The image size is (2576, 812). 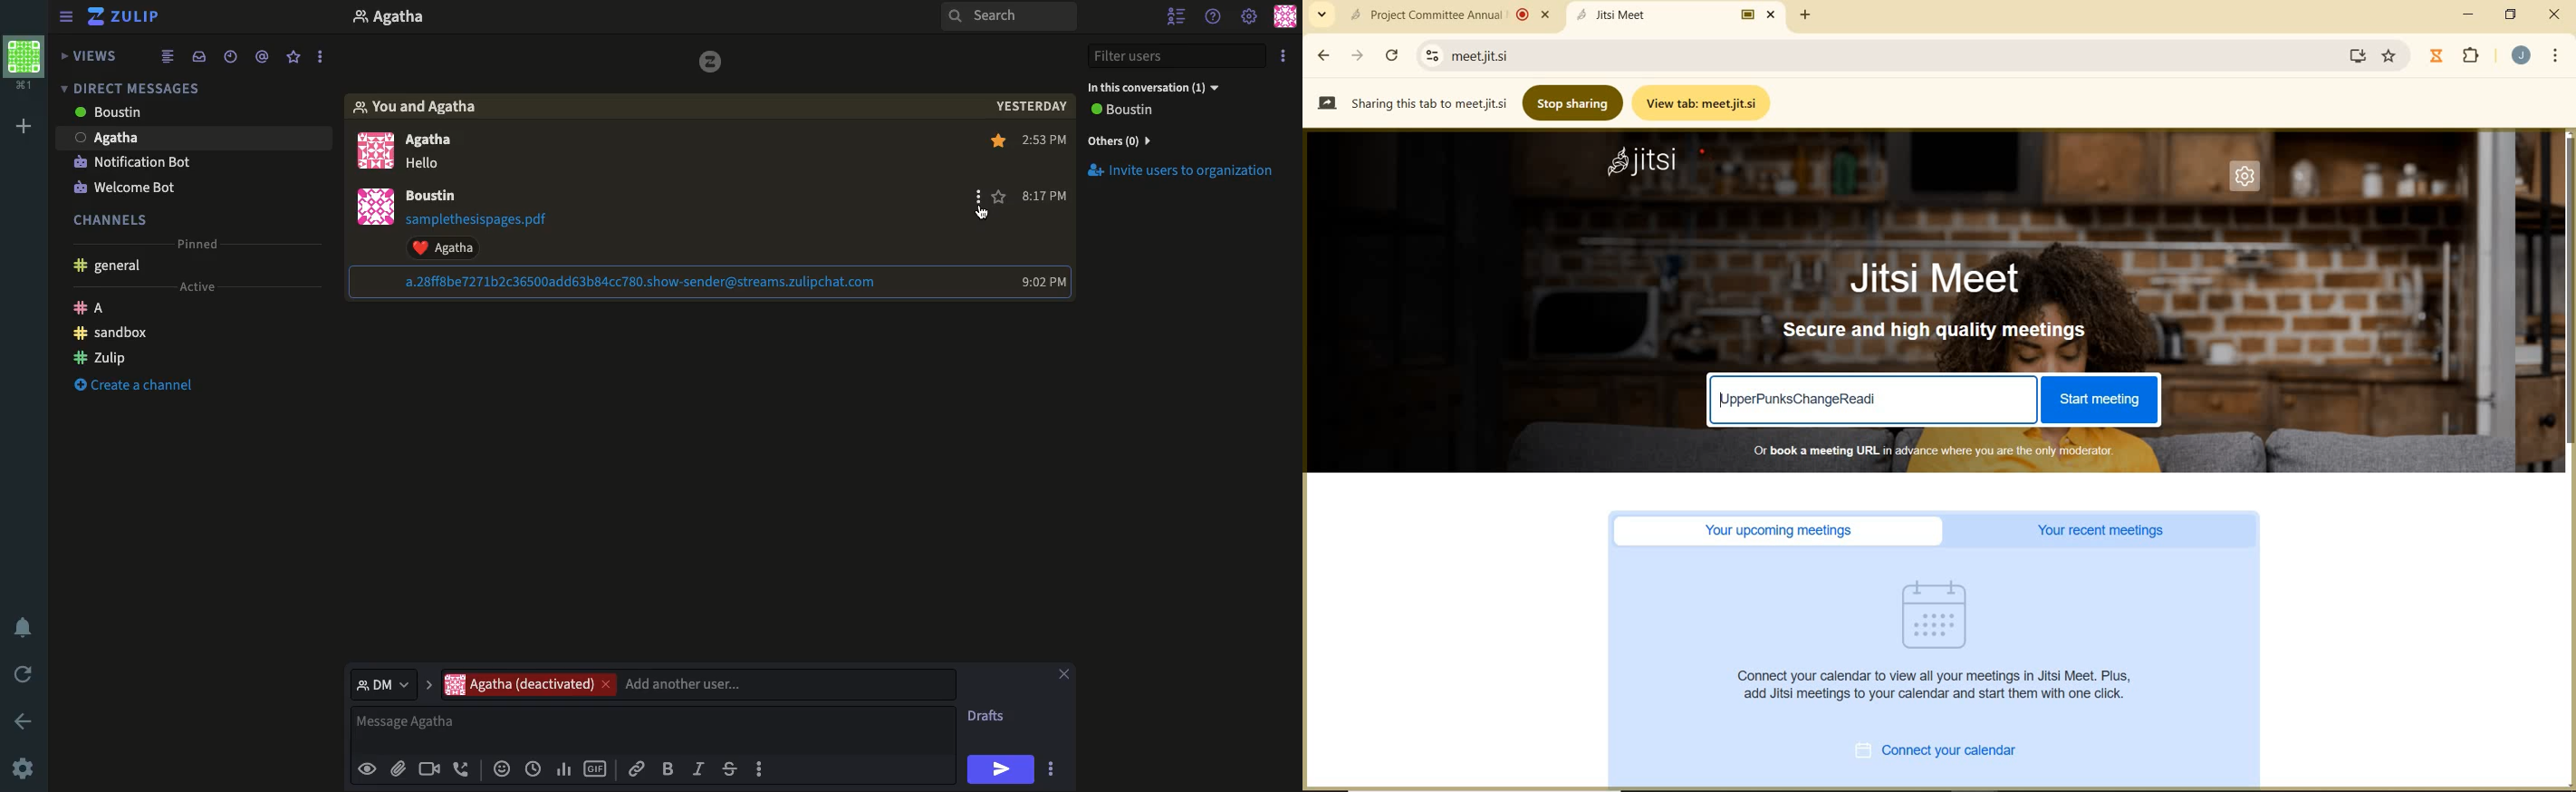 I want to click on reload, so click(x=1391, y=53).